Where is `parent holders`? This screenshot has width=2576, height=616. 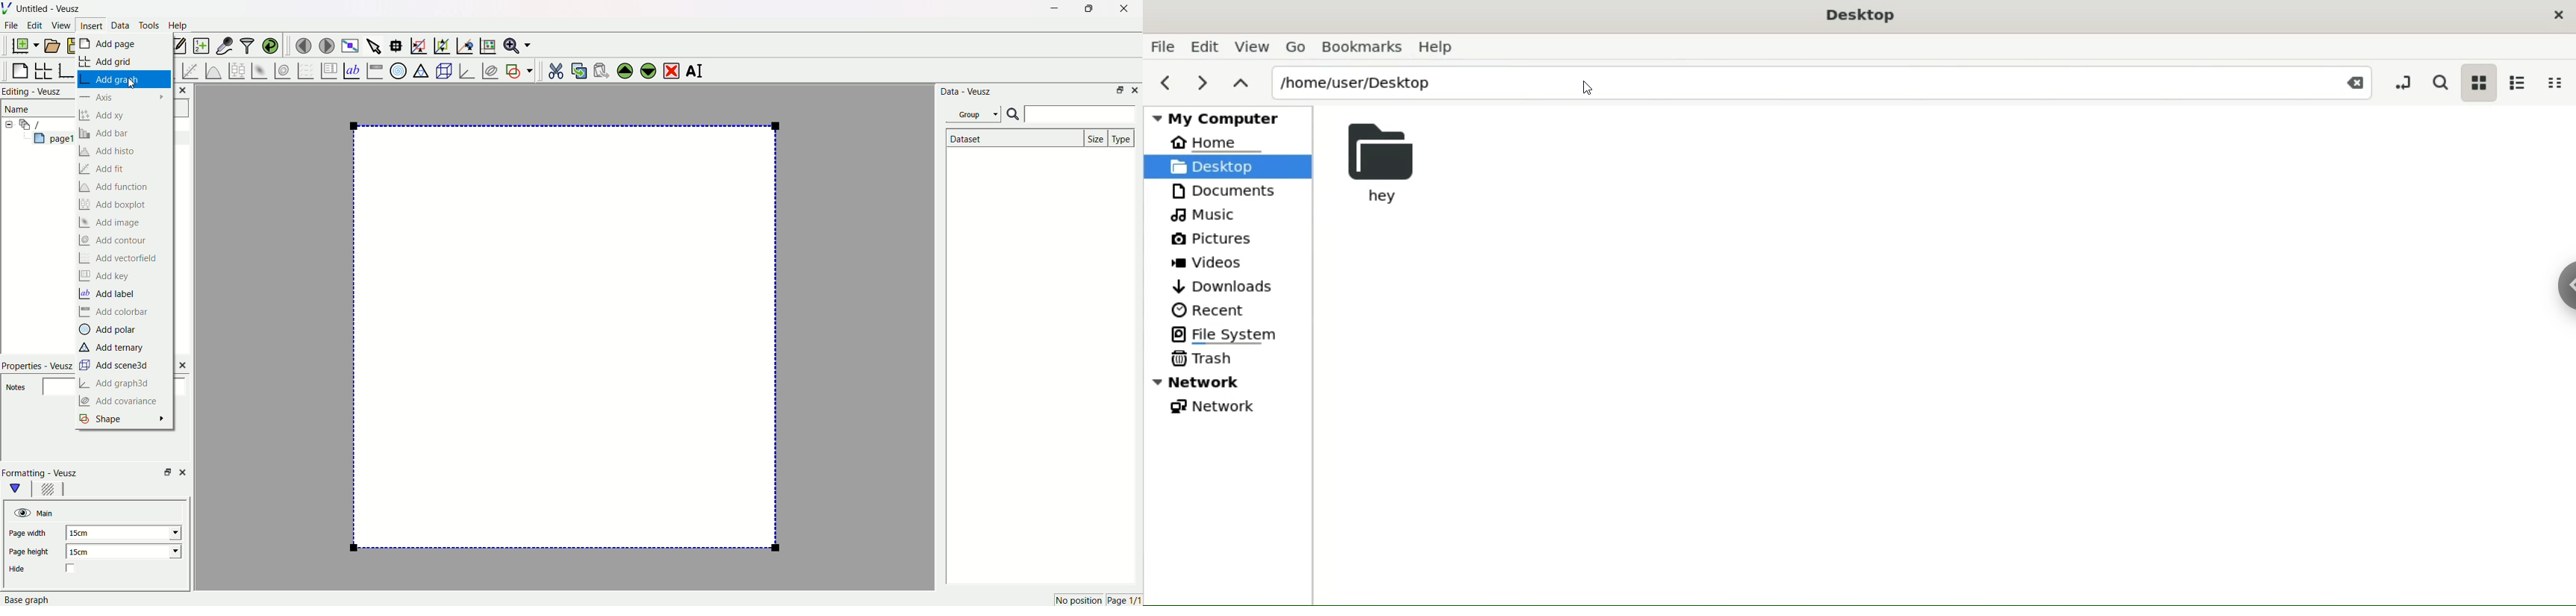 parent holders is located at coordinates (1239, 84).